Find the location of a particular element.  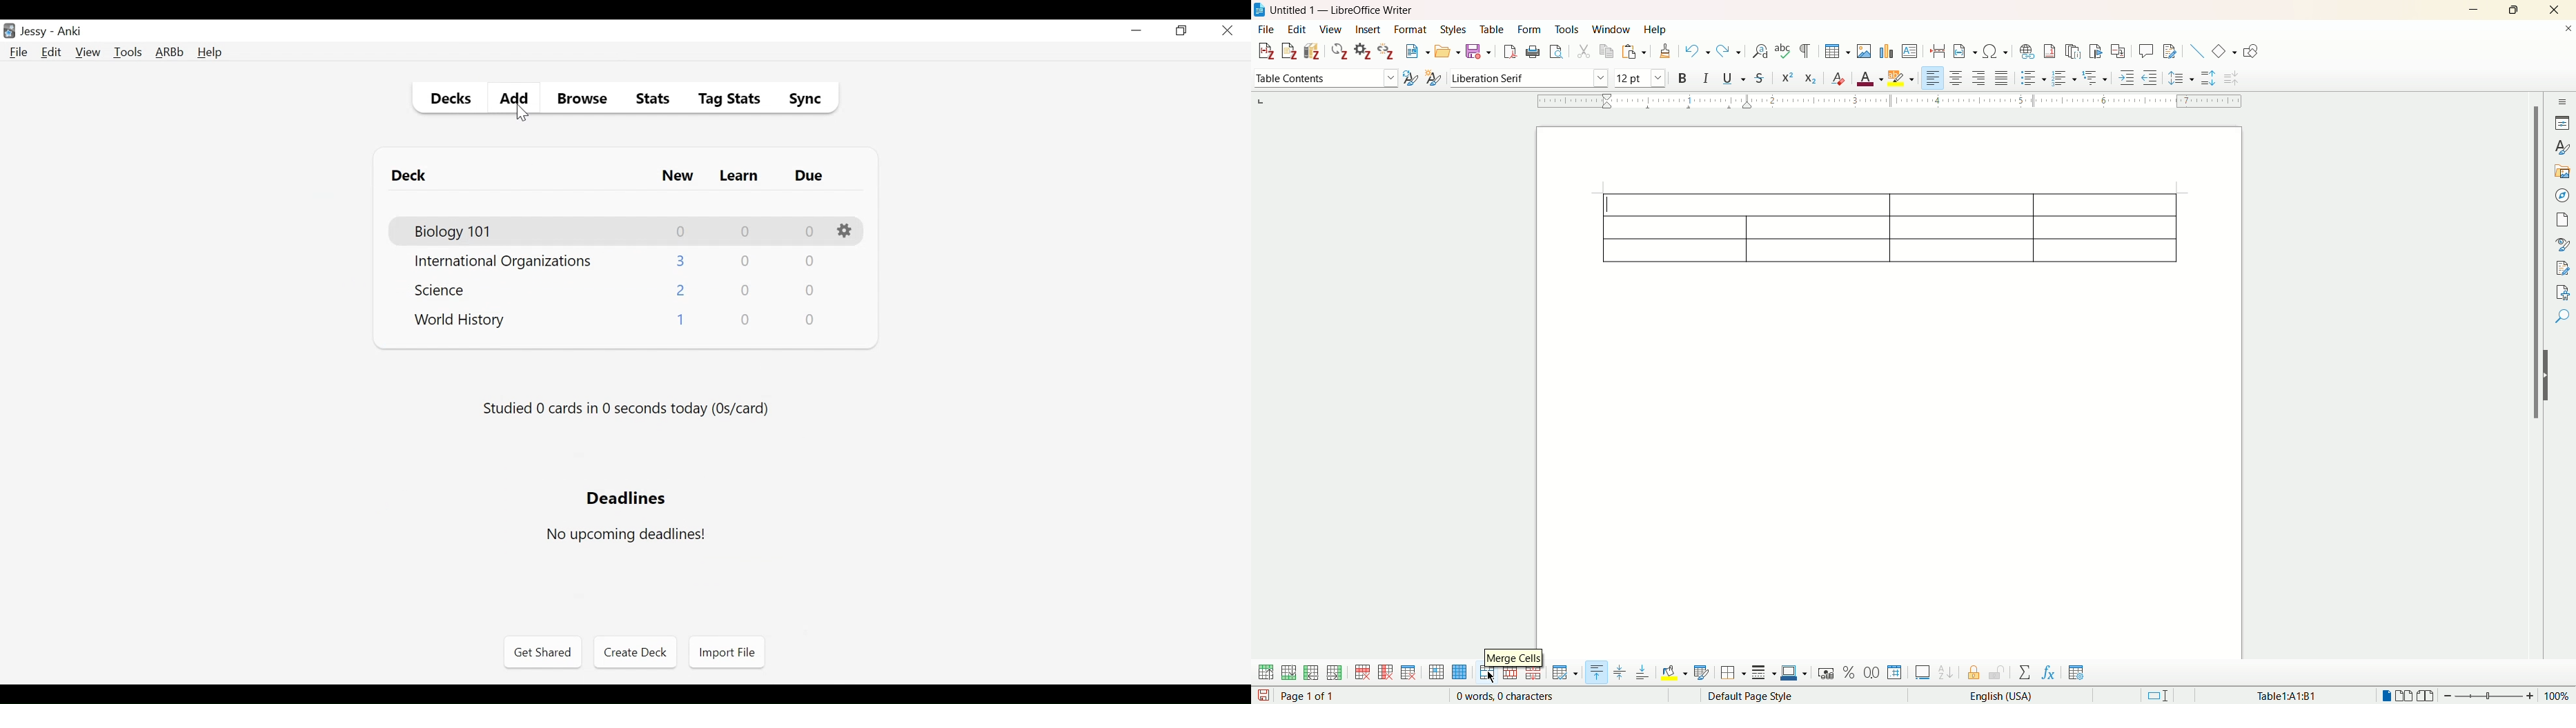

select table is located at coordinates (1459, 669).